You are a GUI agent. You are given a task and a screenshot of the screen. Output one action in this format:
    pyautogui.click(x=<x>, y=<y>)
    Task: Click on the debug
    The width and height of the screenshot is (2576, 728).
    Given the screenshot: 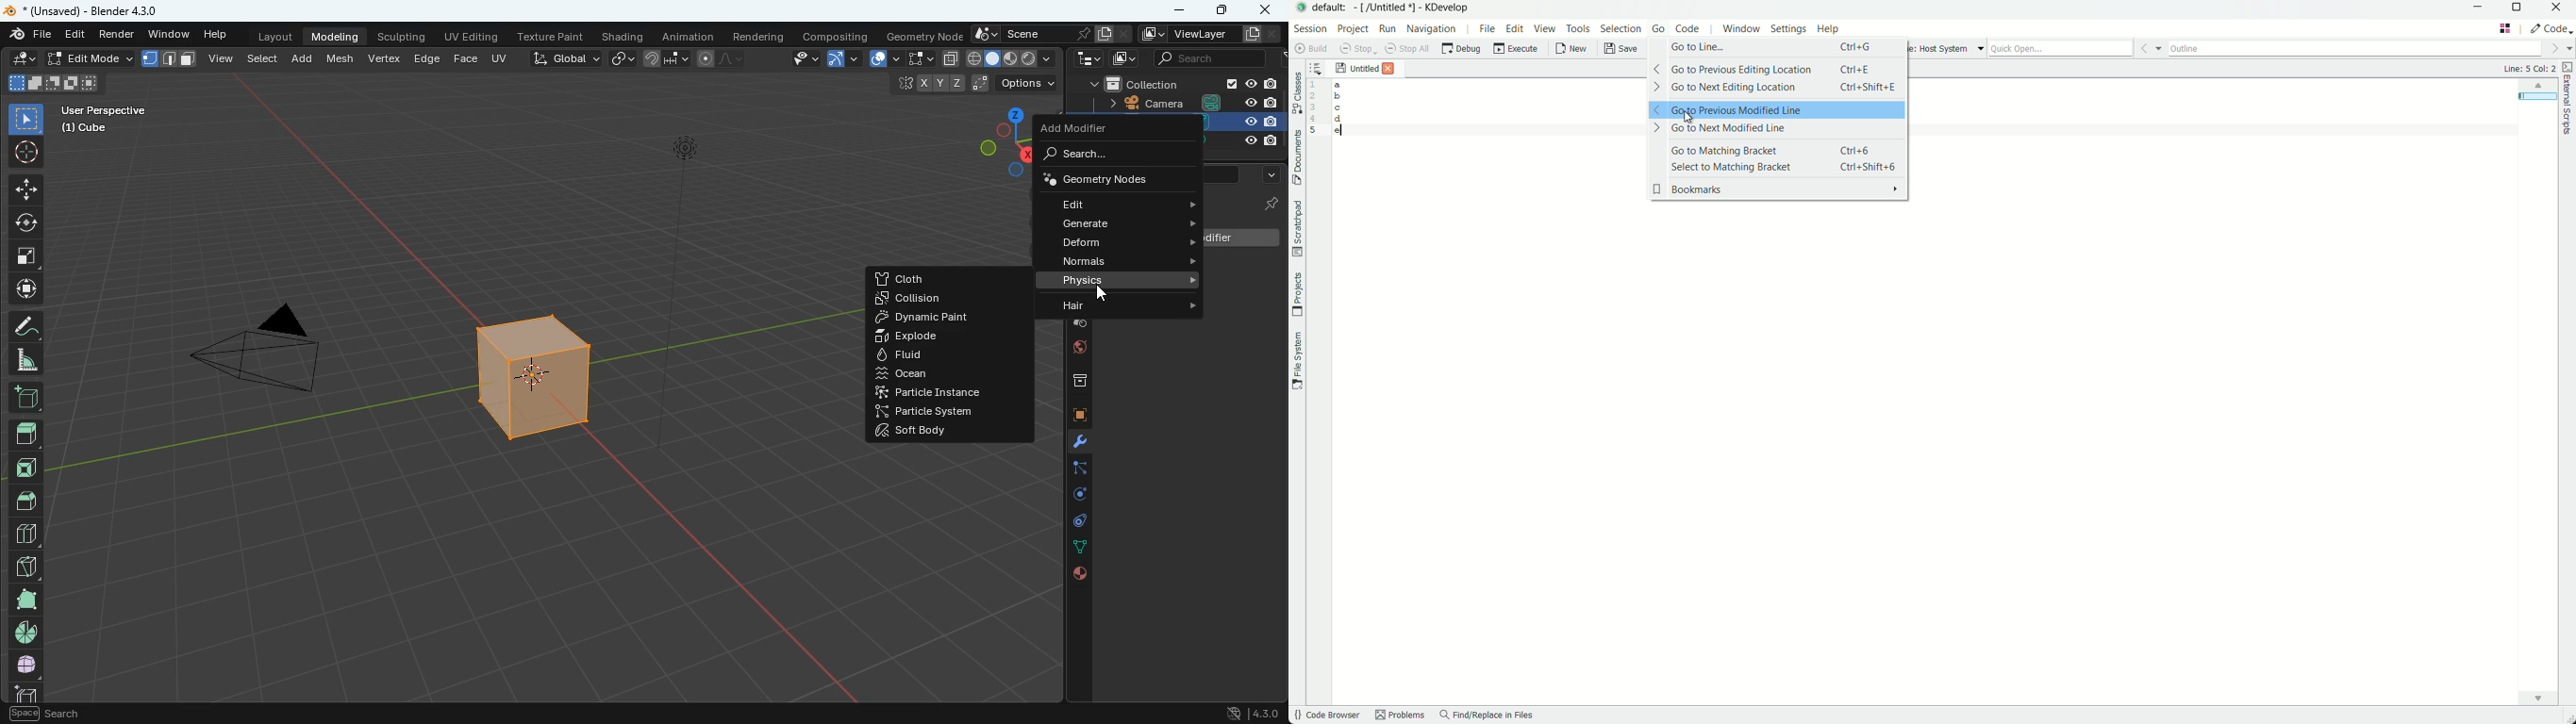 What is the action you would take?
    pyautogui.click(x=1463, y=50)
    